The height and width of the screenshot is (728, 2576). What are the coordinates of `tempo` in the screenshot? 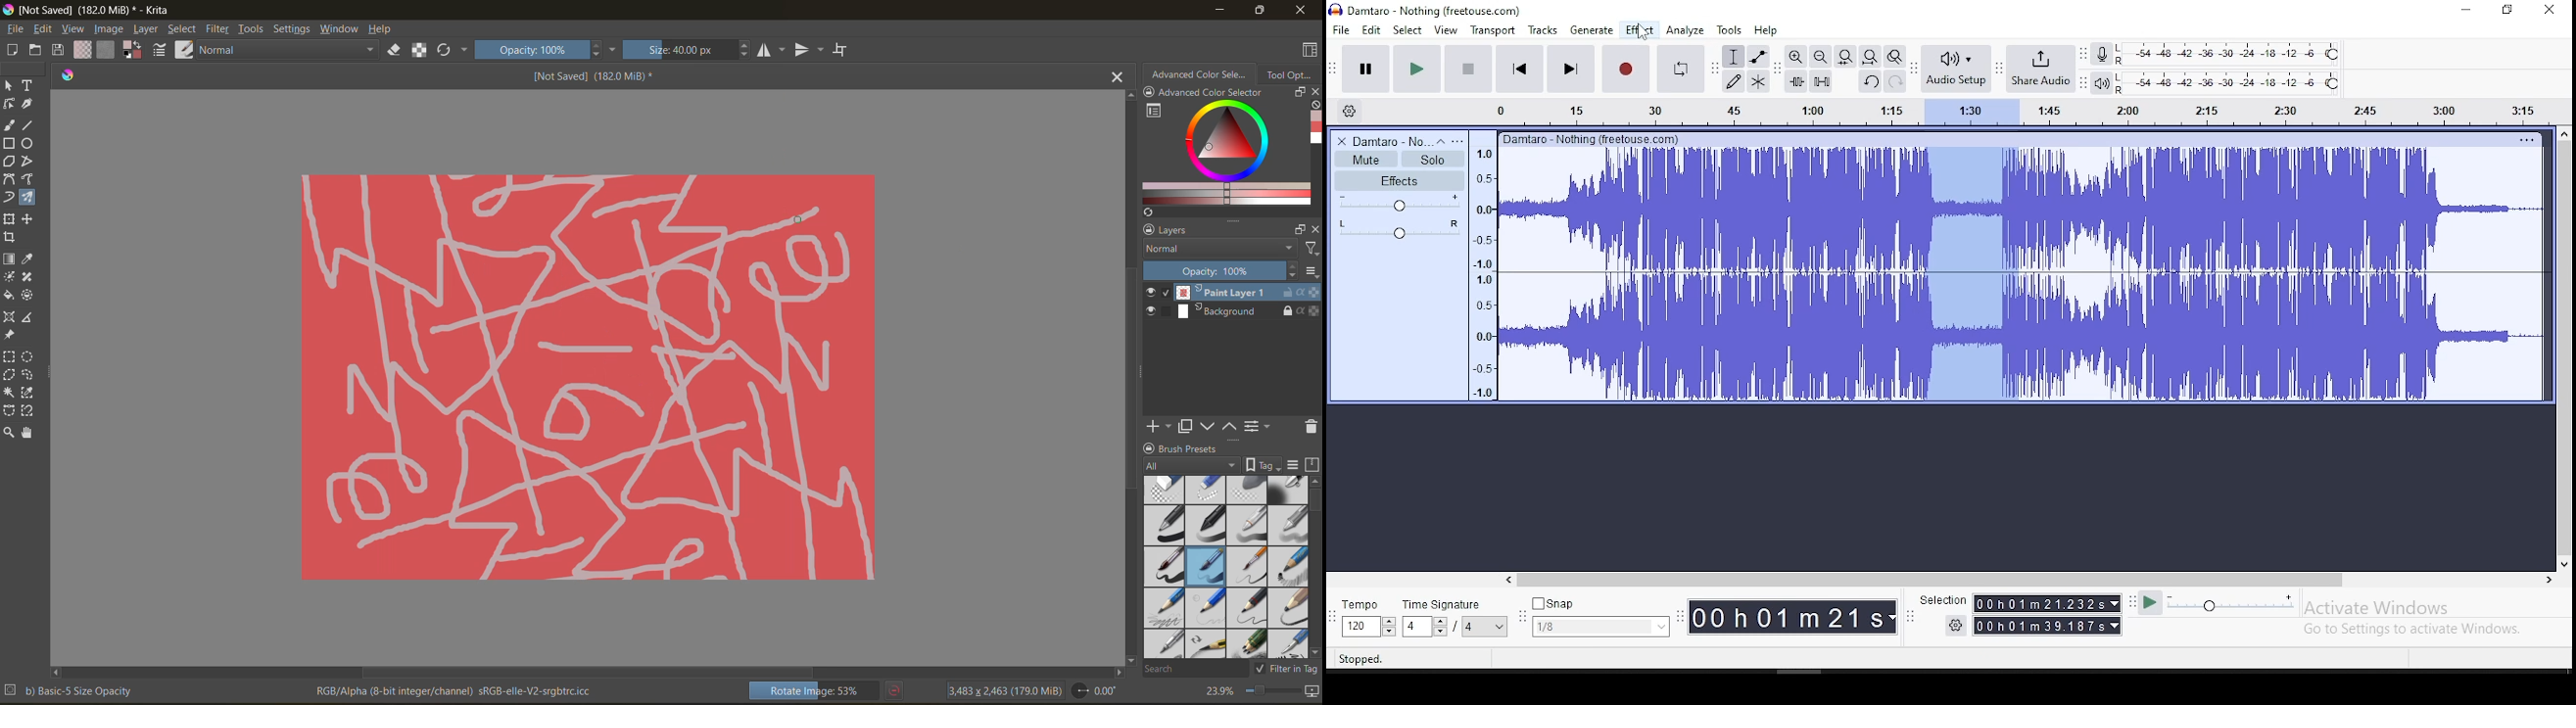 It's located at (1365, 606).